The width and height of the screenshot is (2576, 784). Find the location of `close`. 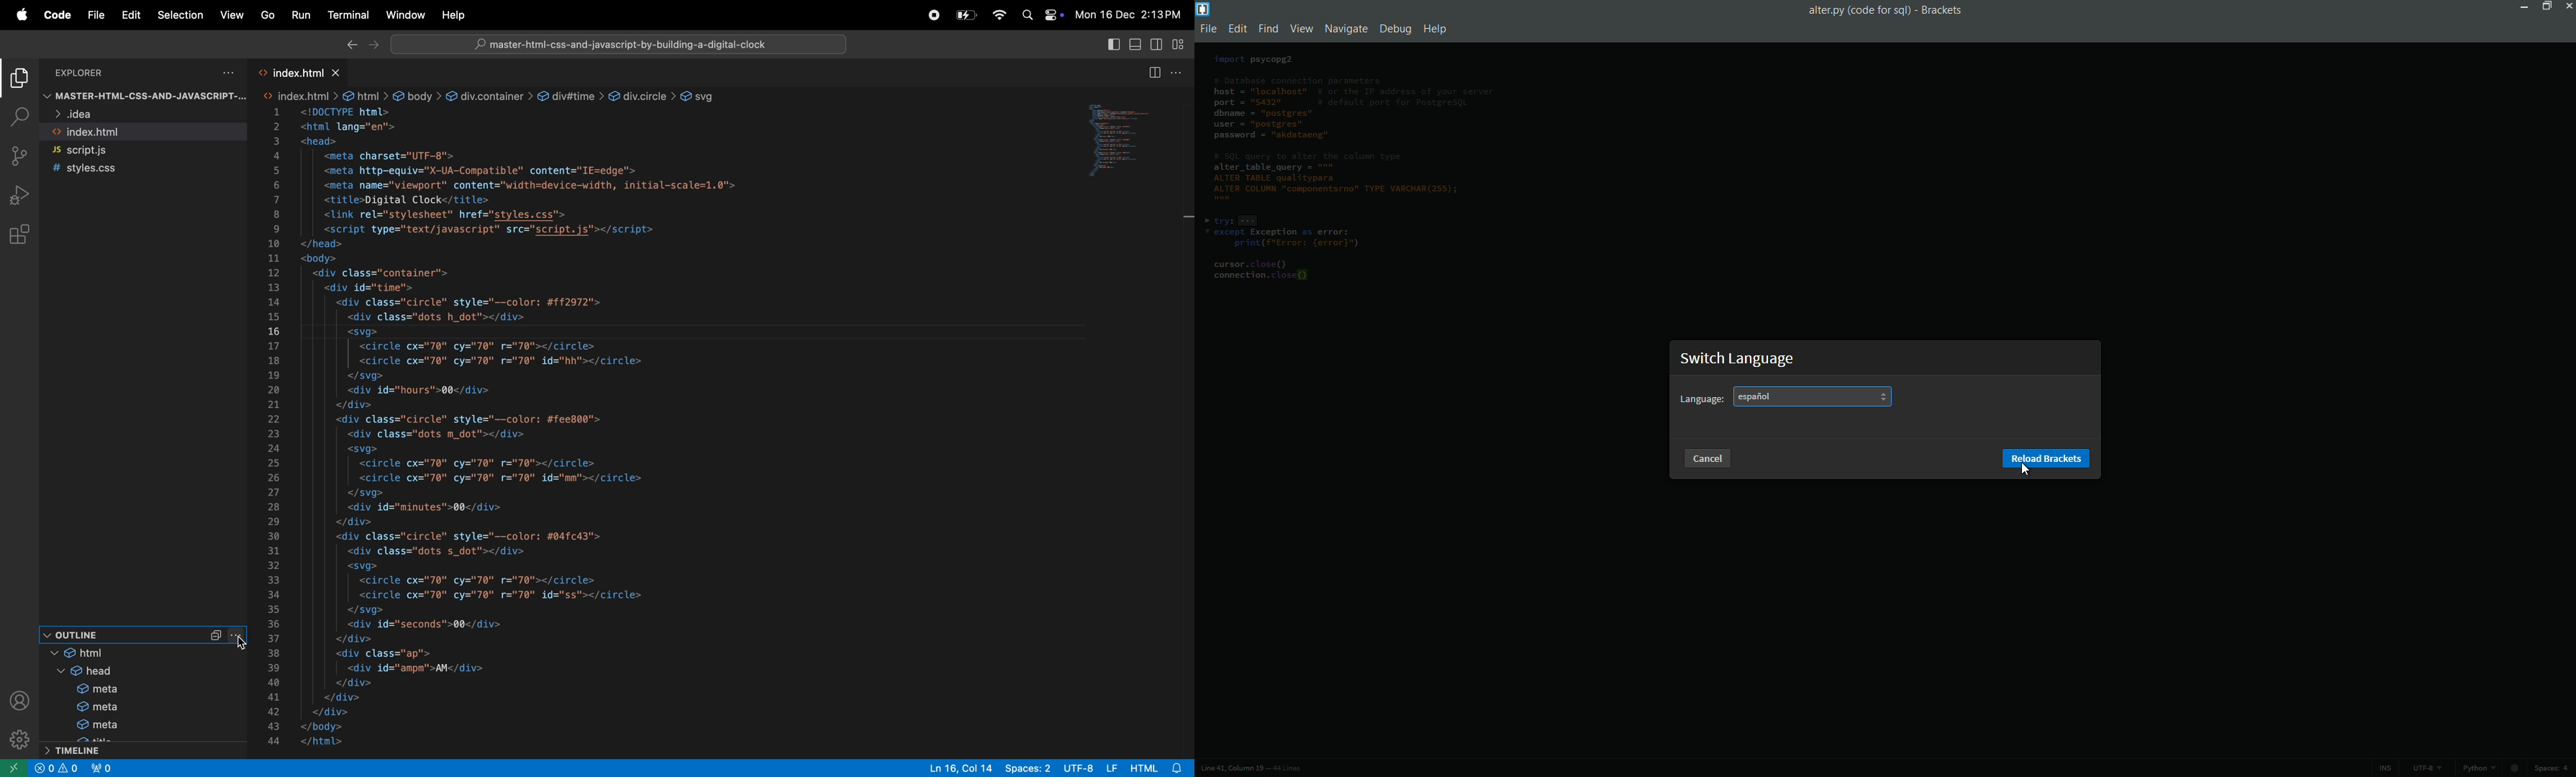

close is located at coordinates (43, 768).